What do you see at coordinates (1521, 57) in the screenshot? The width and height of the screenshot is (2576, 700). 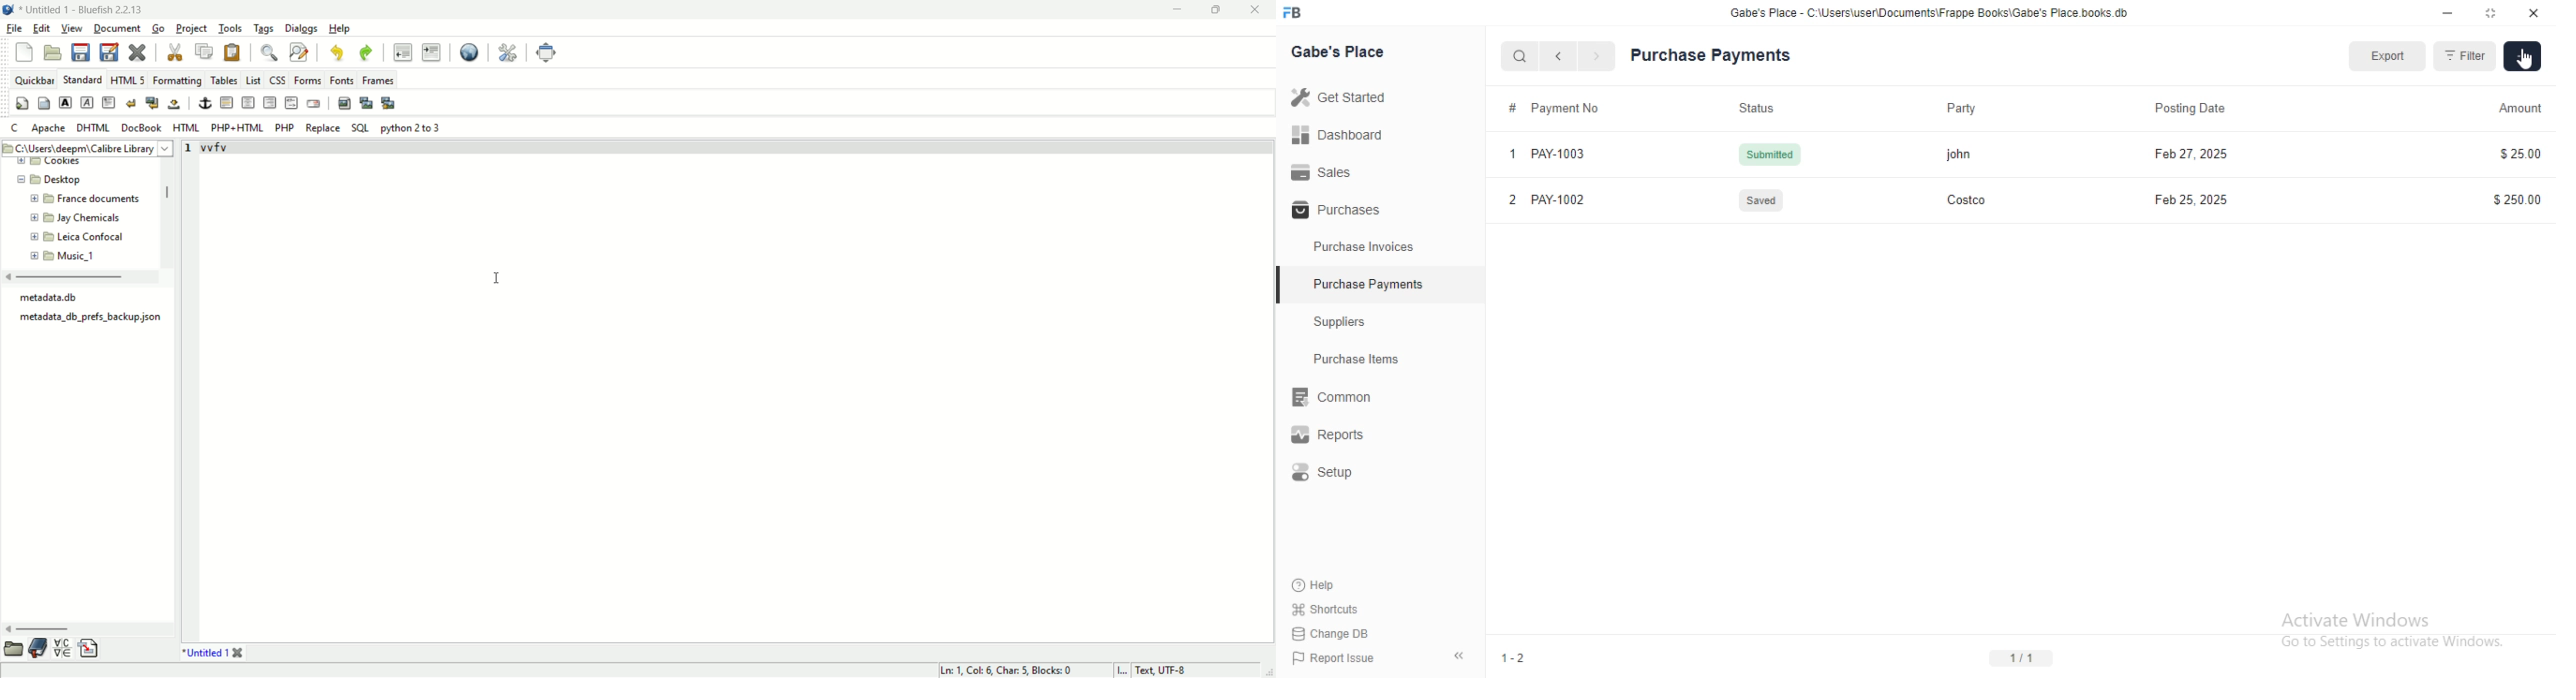 I see `search` at bounding box center [1521, 57].